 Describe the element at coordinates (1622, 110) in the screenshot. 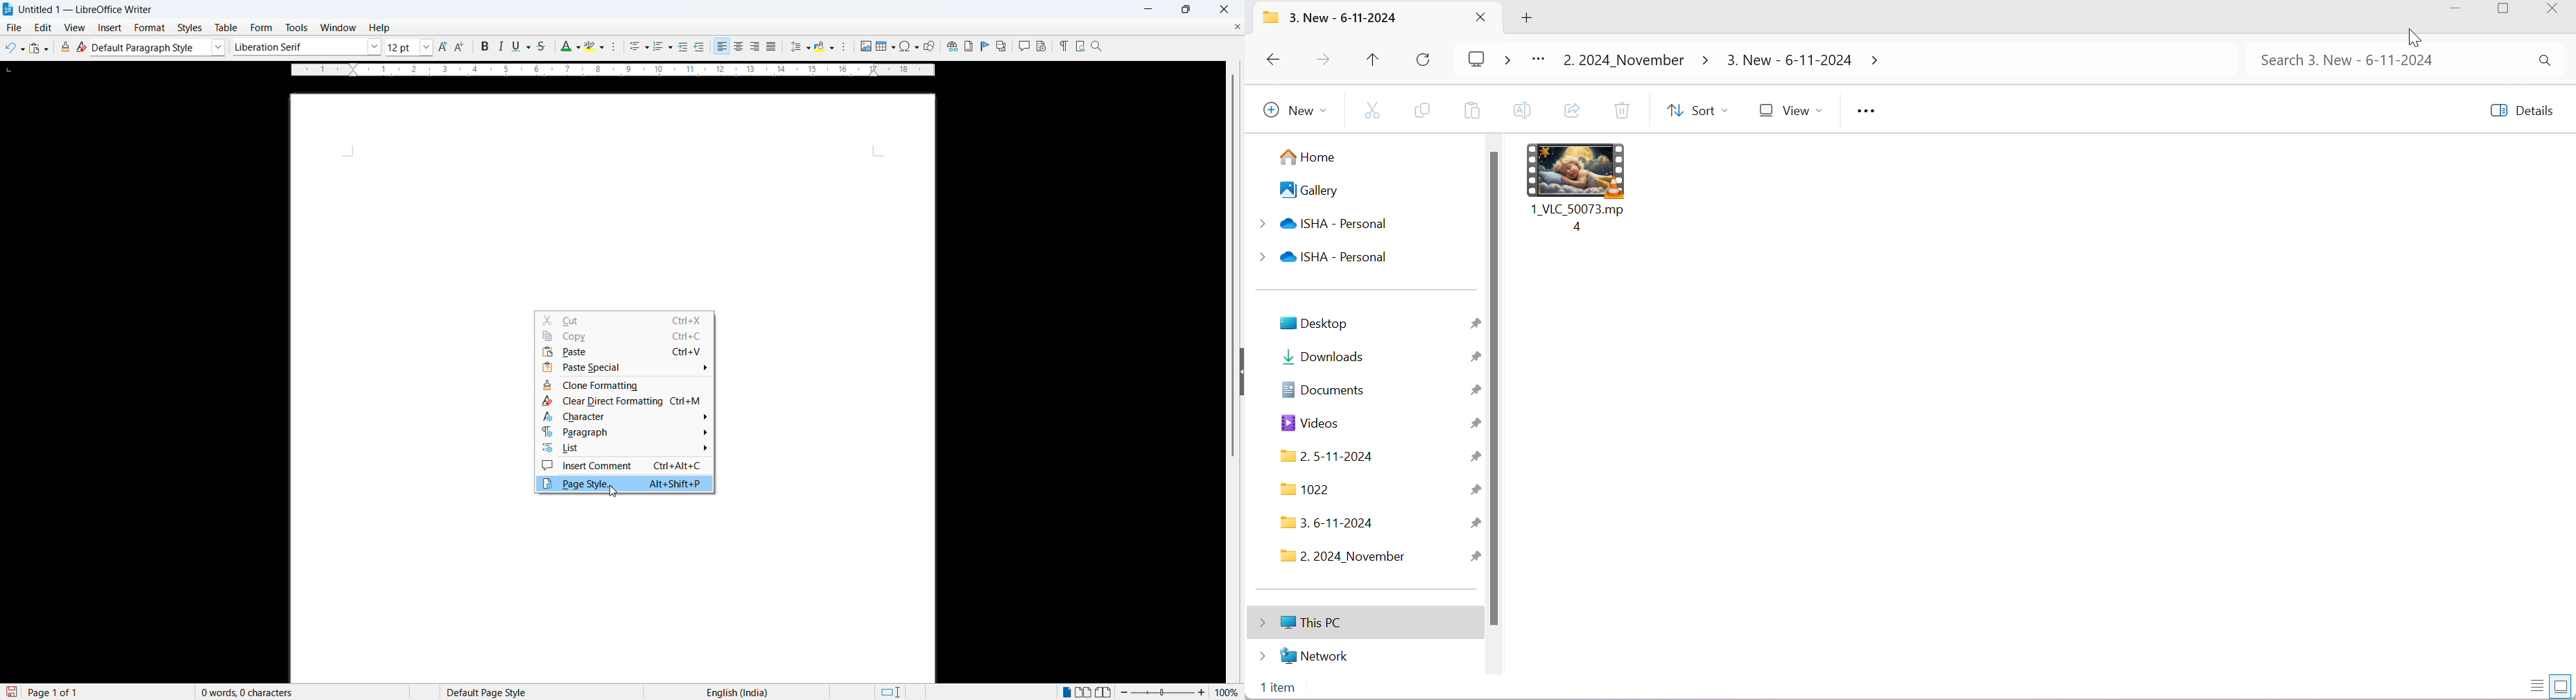

I see `Delete` at that location.